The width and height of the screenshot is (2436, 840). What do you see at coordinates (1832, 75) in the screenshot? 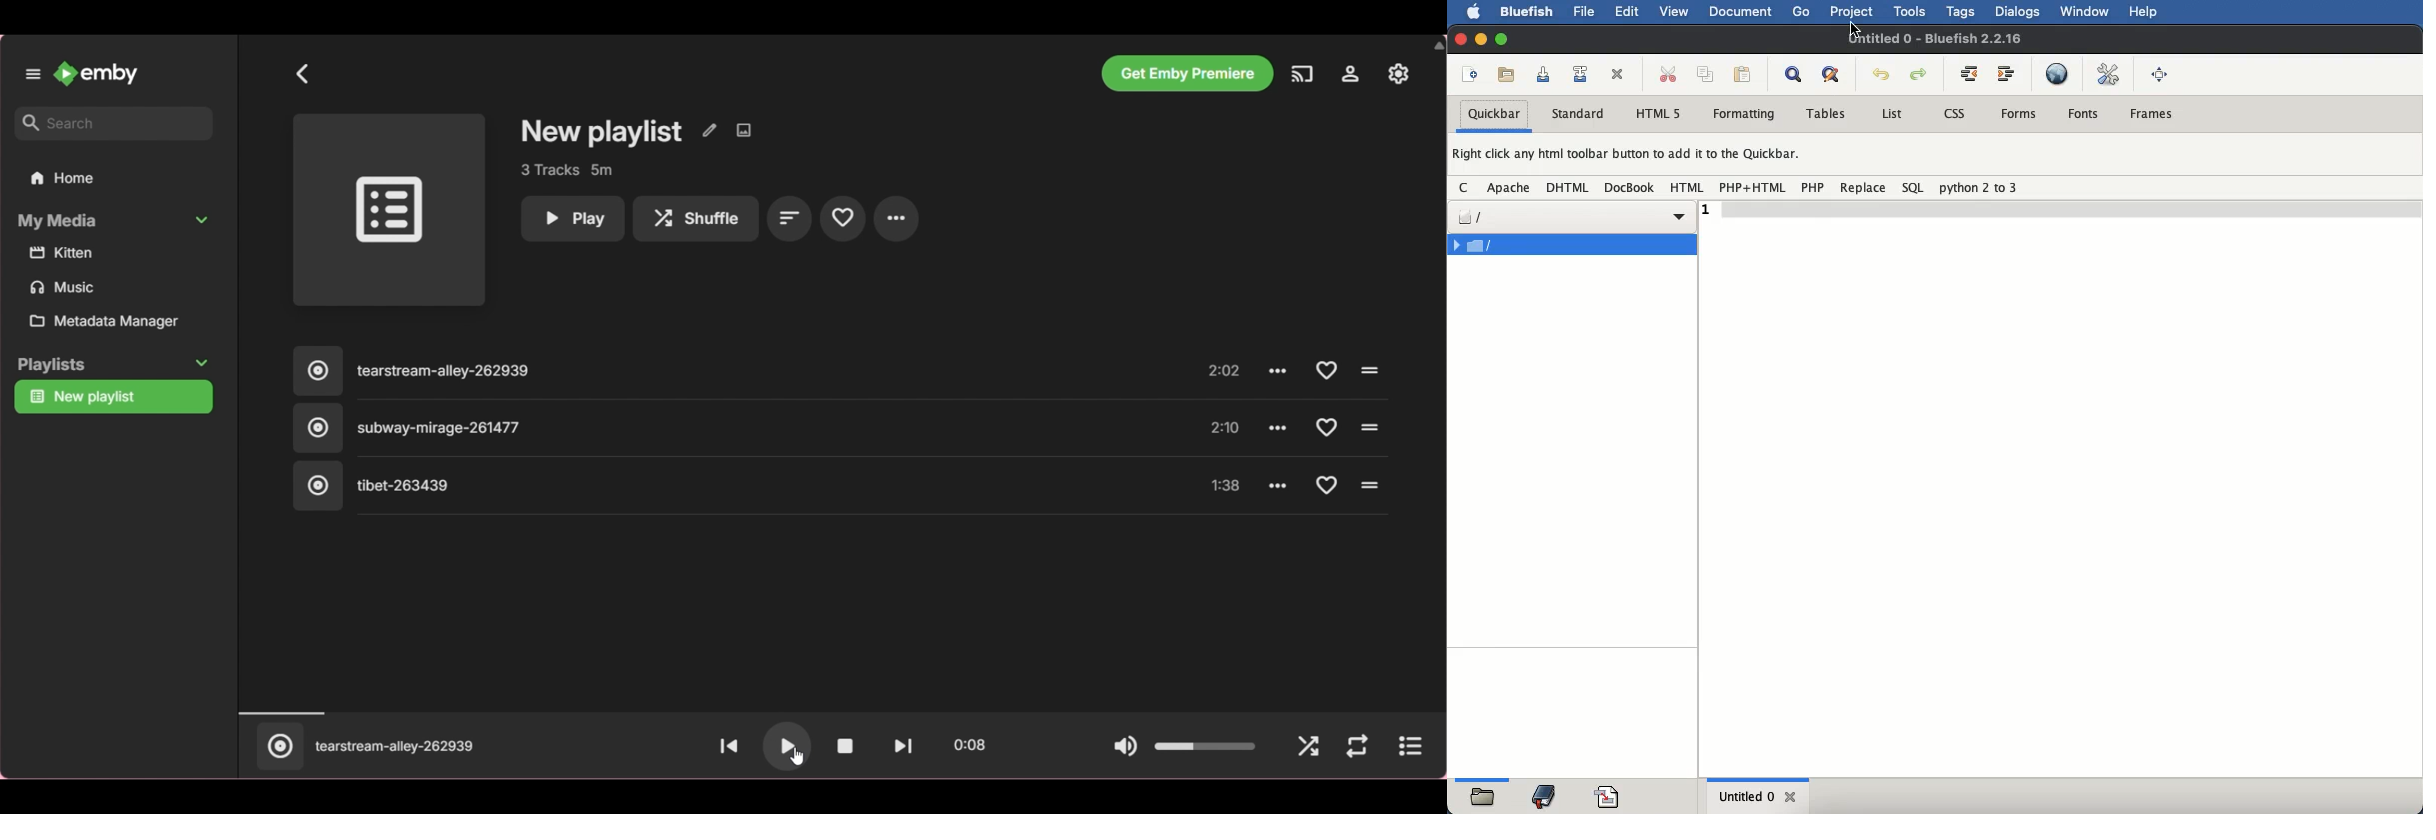
I see `advanced find and replace` at bounding box center [1832, 75].